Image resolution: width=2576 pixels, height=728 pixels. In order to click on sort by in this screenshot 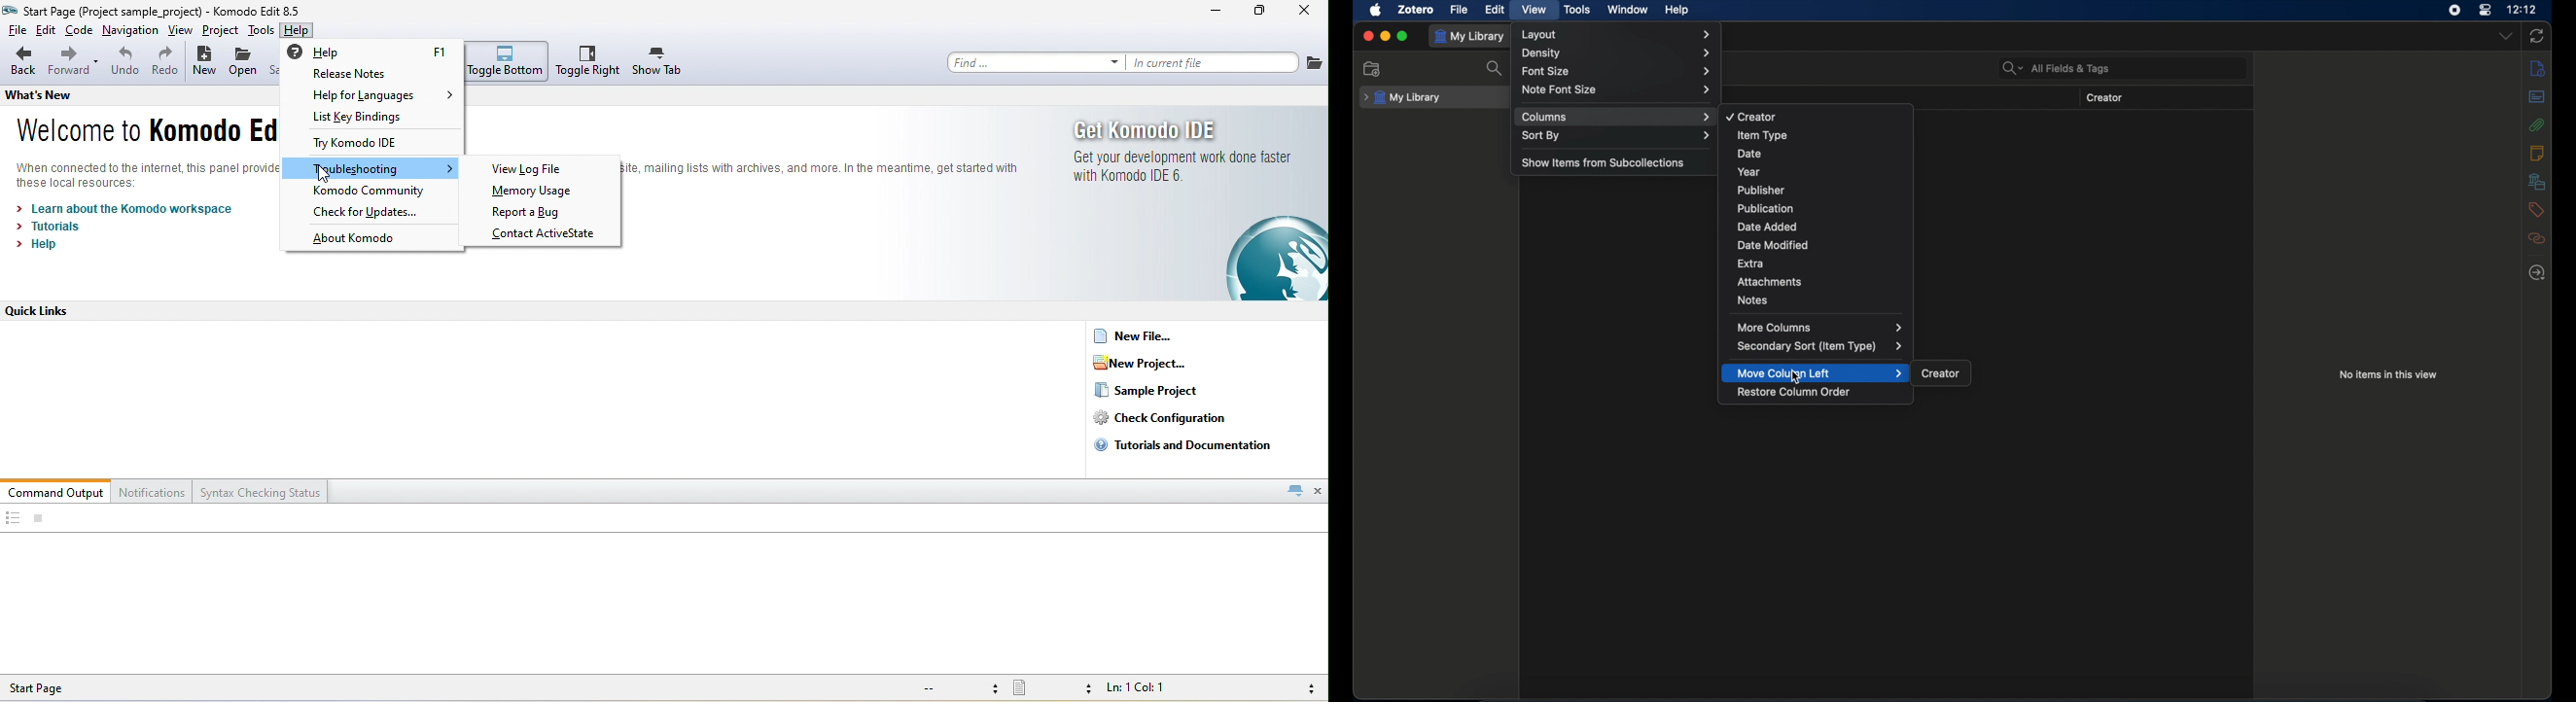, I will do `click(1616, 135)`.